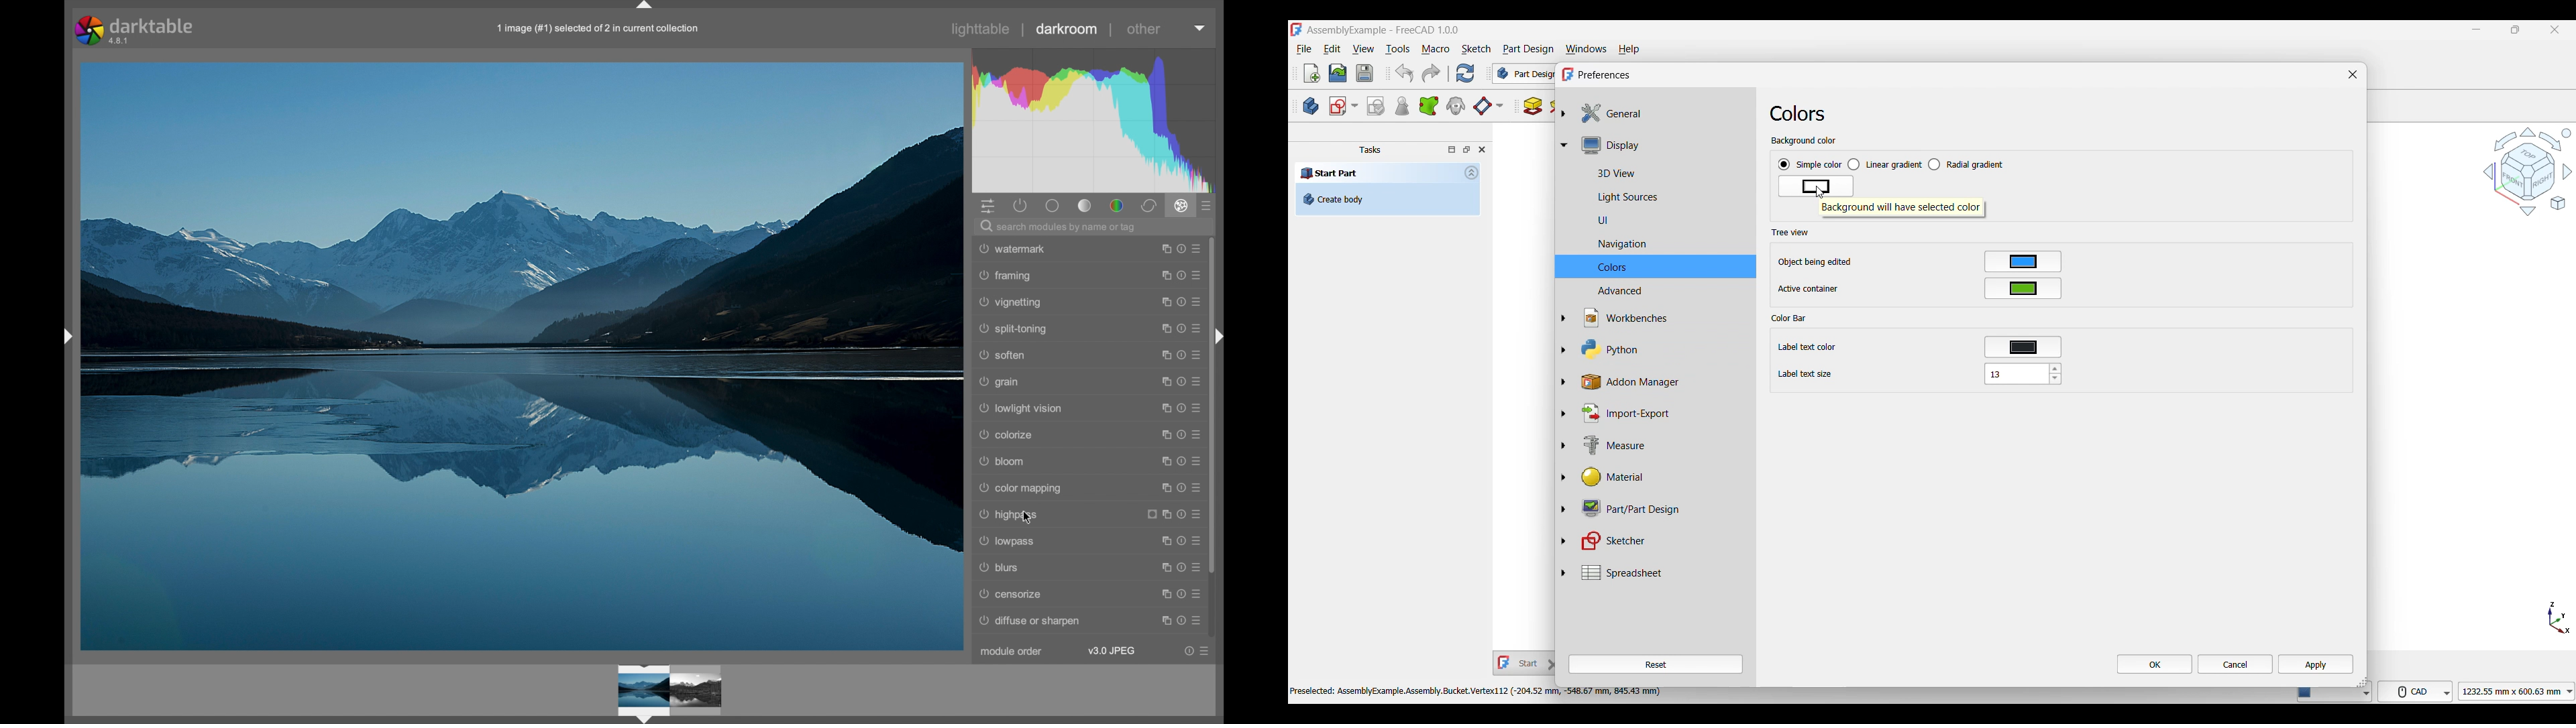  Describe the element at coordinates (1663, 113) in the screenshot. I see `General settings` at that location.